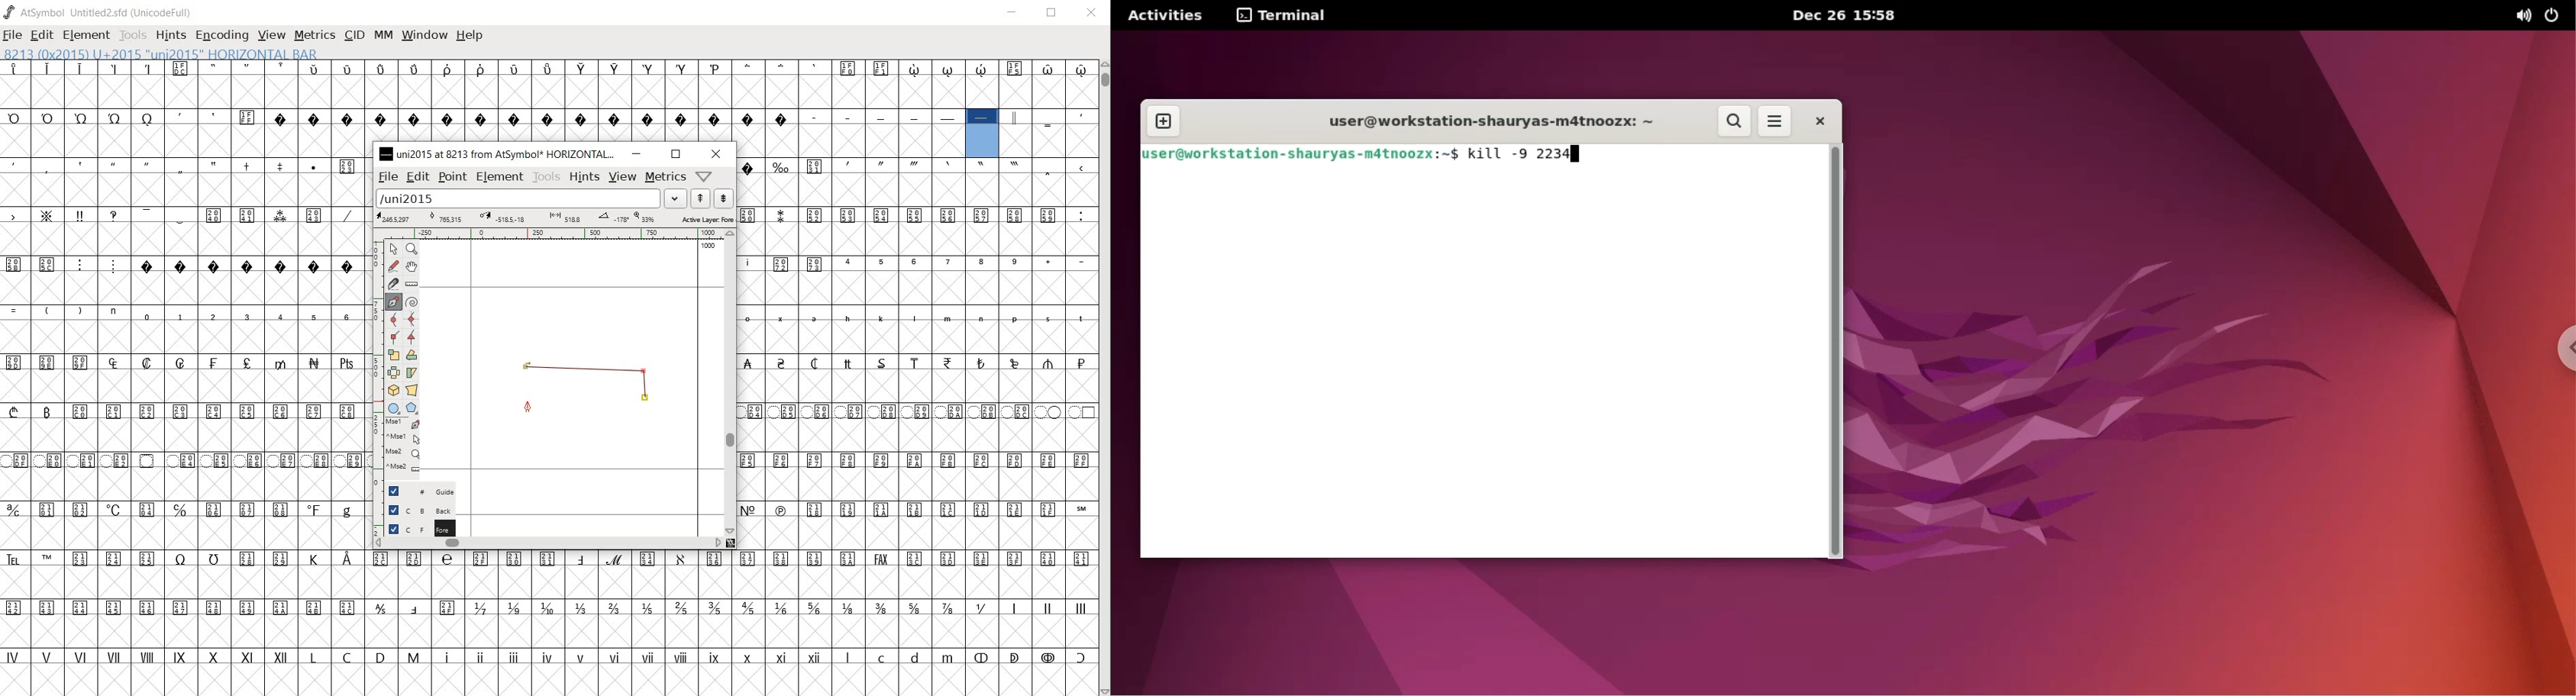 The image size is (2576, 700). What do you see at coordinates (222, 35) in the screenshot?
I see `ENCODING` at bounding box center [222, 35].